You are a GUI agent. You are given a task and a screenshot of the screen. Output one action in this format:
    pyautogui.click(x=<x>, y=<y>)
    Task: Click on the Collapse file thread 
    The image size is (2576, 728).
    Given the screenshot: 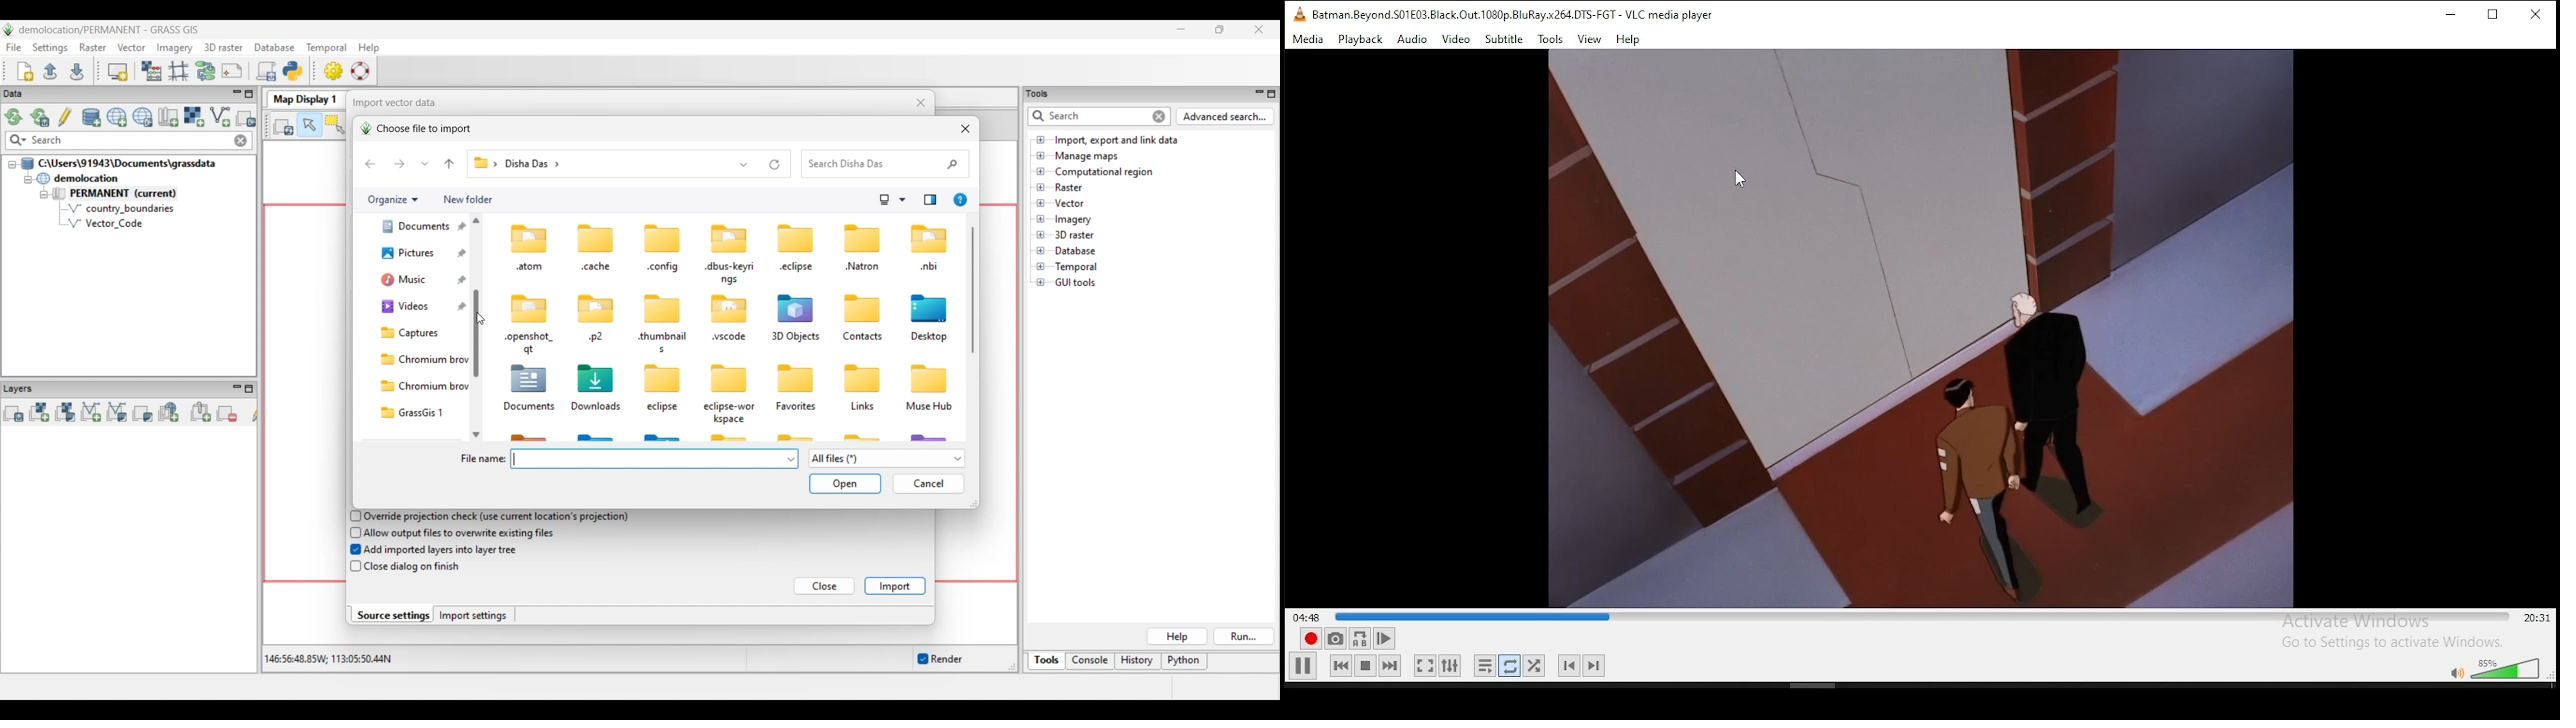 What is the action you would take?
    pyautogui.click(x=12, y=165)
    